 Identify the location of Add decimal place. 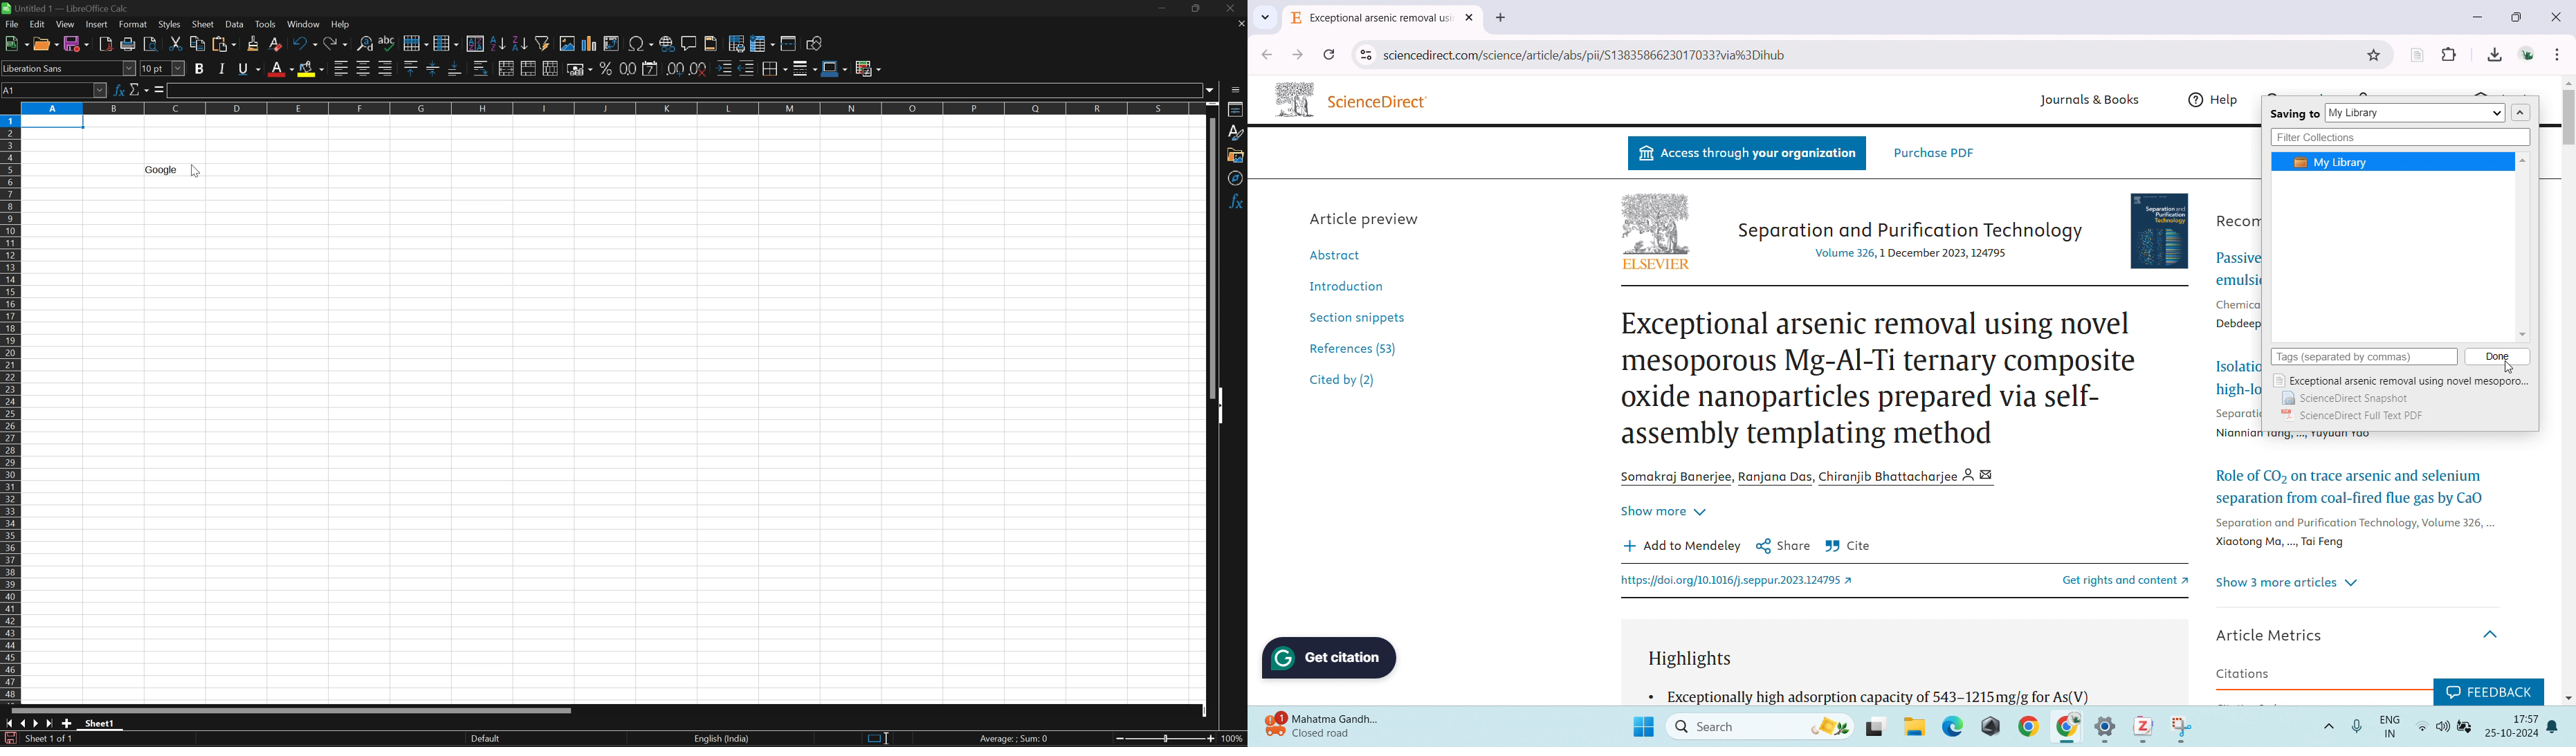
(673, 68).